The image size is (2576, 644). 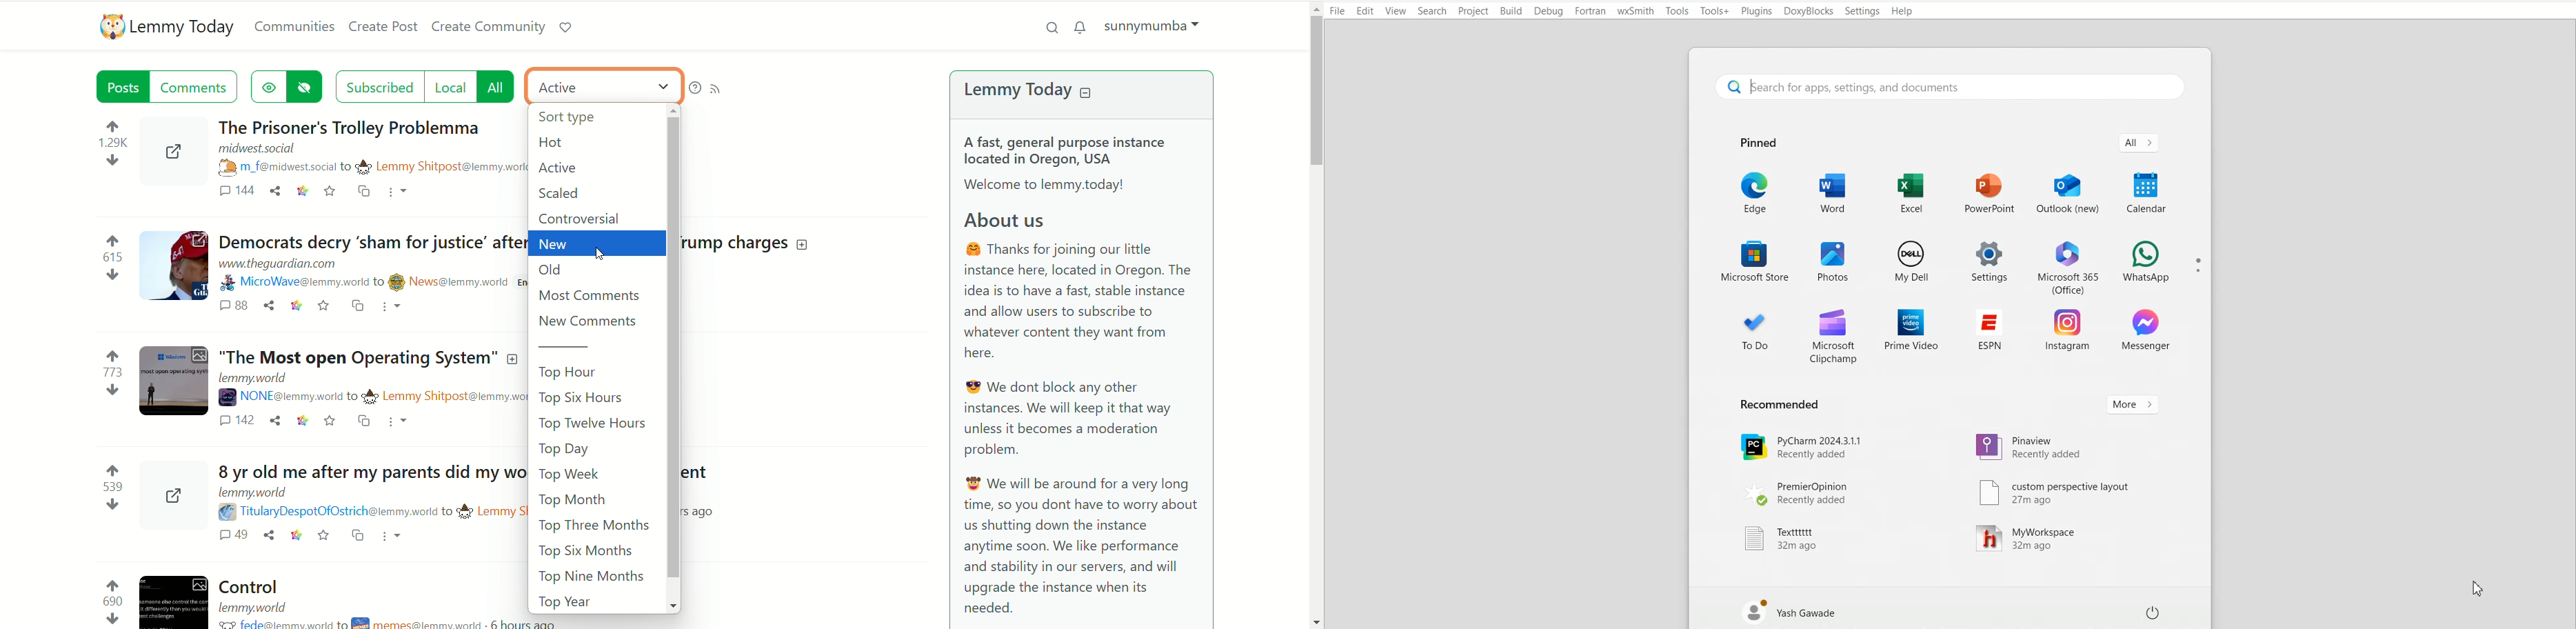 I want to click on Text, so click(x=1760, y=143).